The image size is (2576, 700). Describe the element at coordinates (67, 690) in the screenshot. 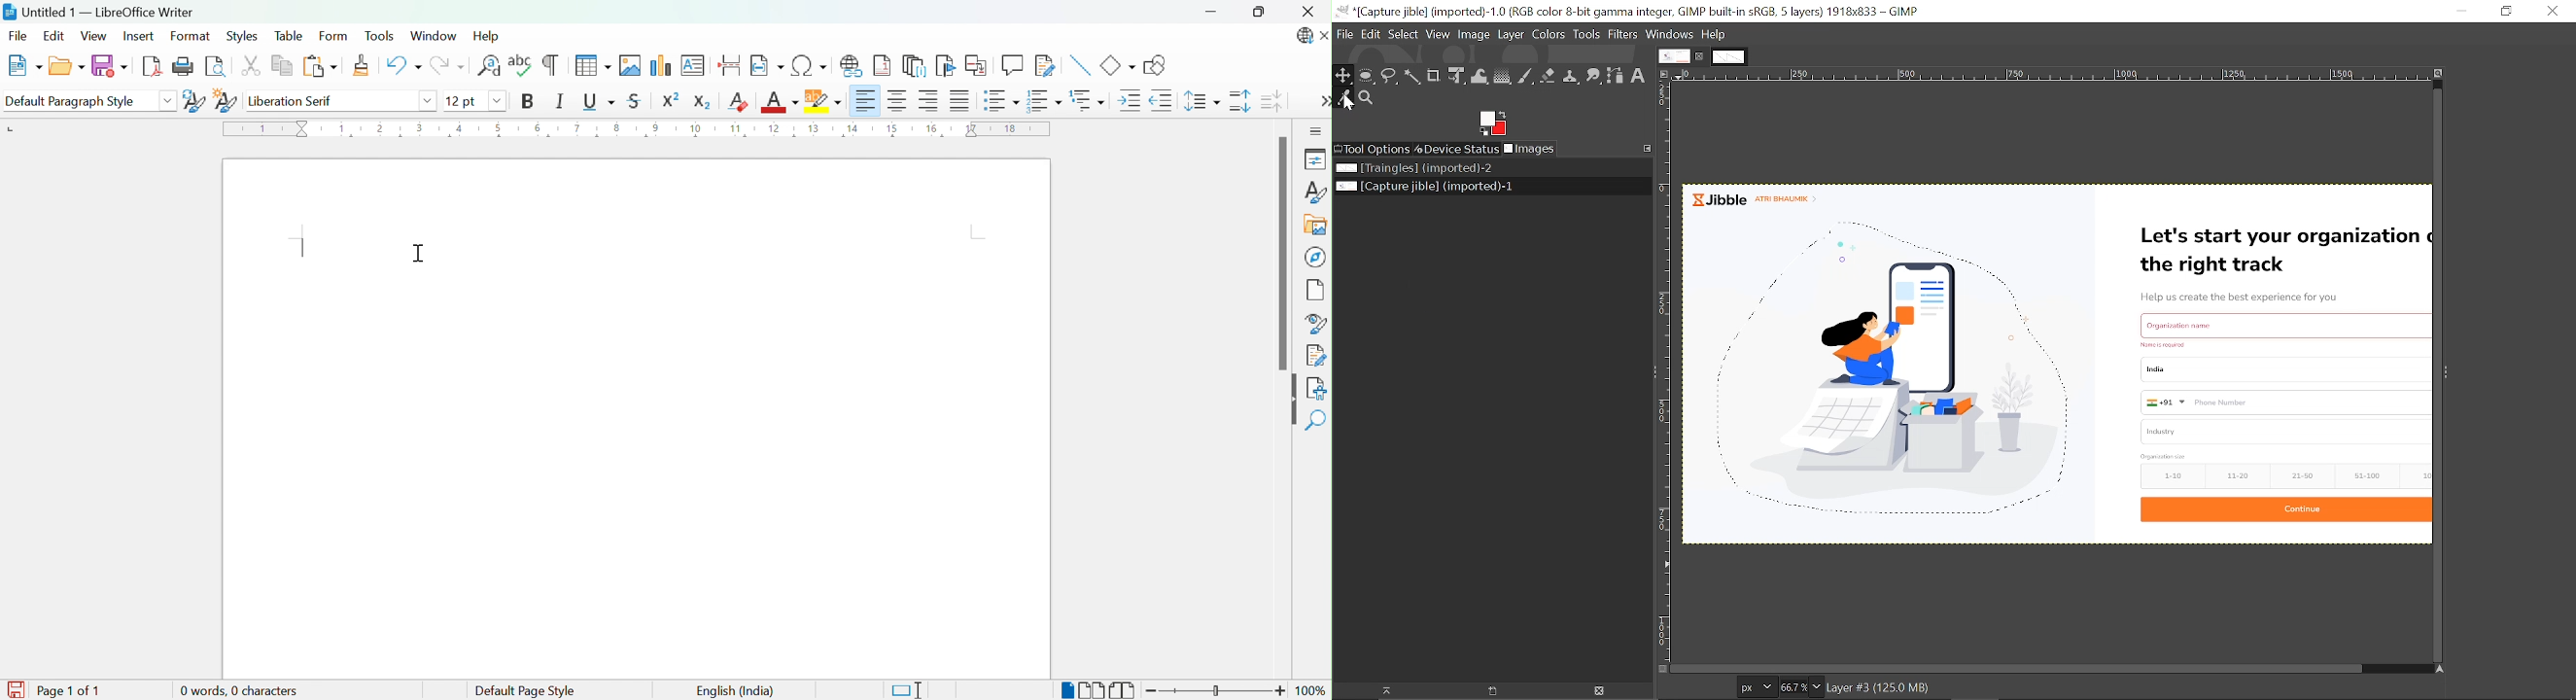

I see `Page 1 of 1` at that location.